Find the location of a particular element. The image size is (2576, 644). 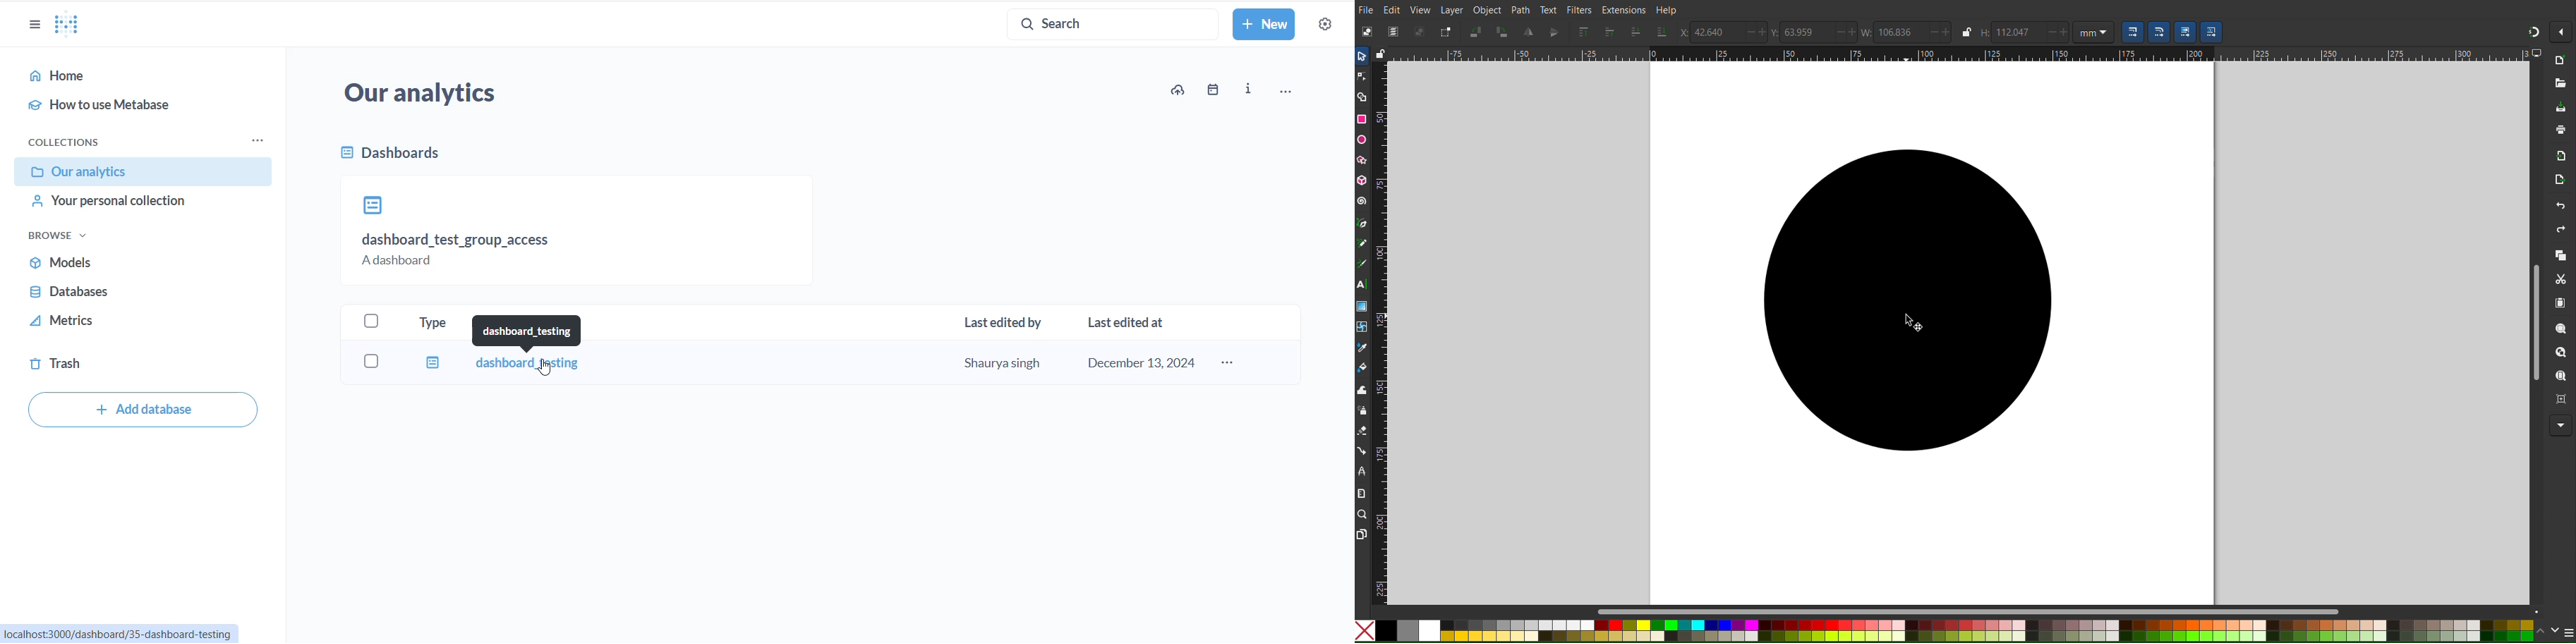

Node Tool is located at coordinates (1362, 76).